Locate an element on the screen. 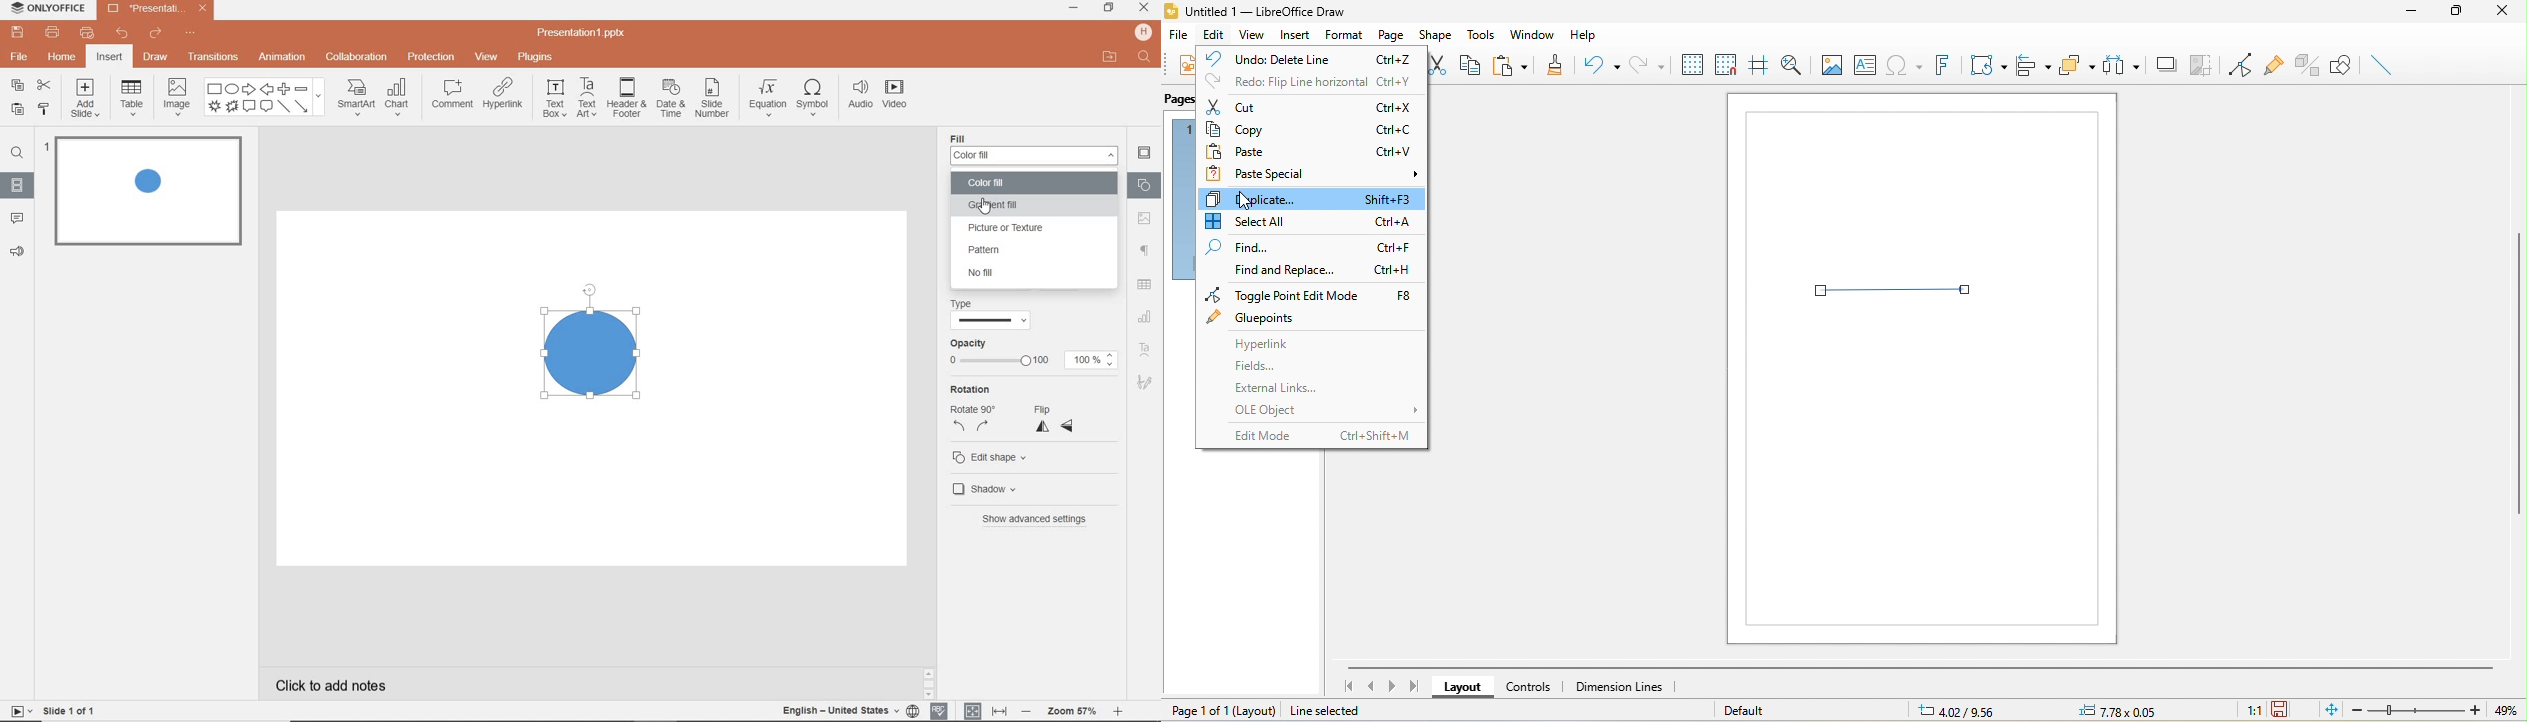 The height and width of the screenshot is (728, 2548). copy is located at coordinates (1477, 68).